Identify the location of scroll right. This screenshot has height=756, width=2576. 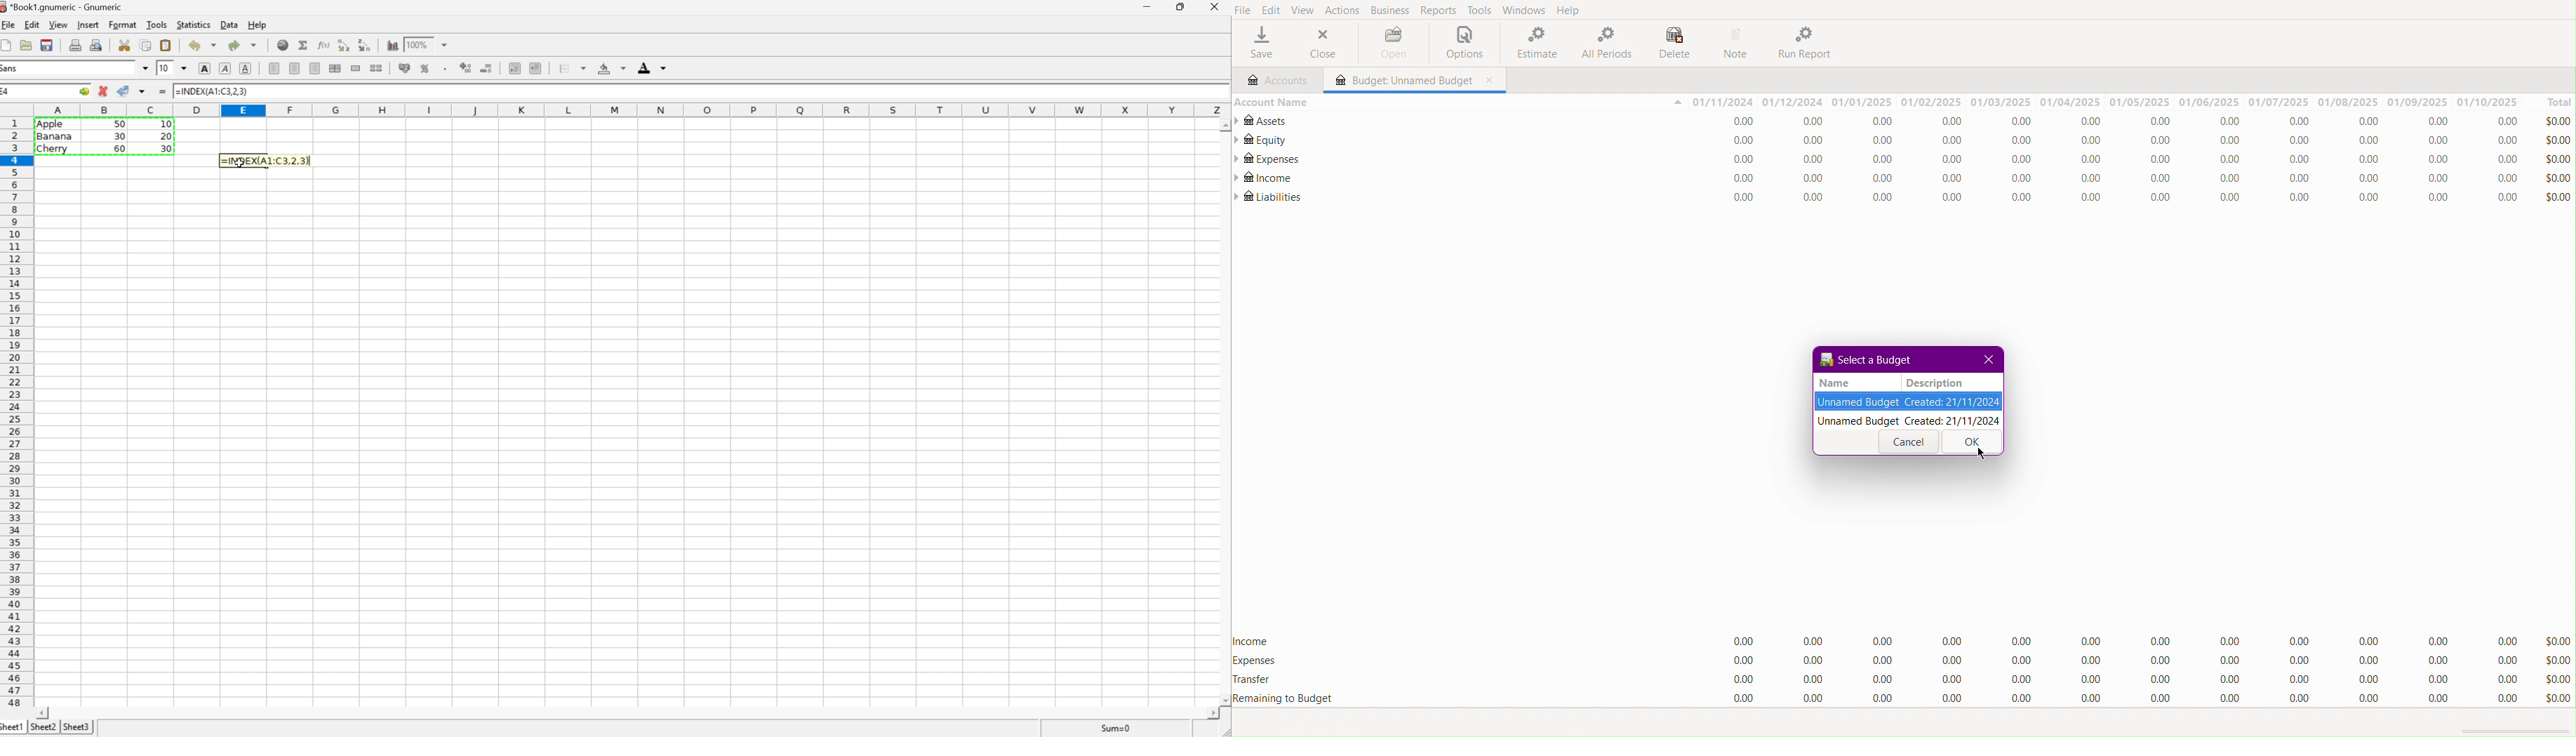
(1211, 713).